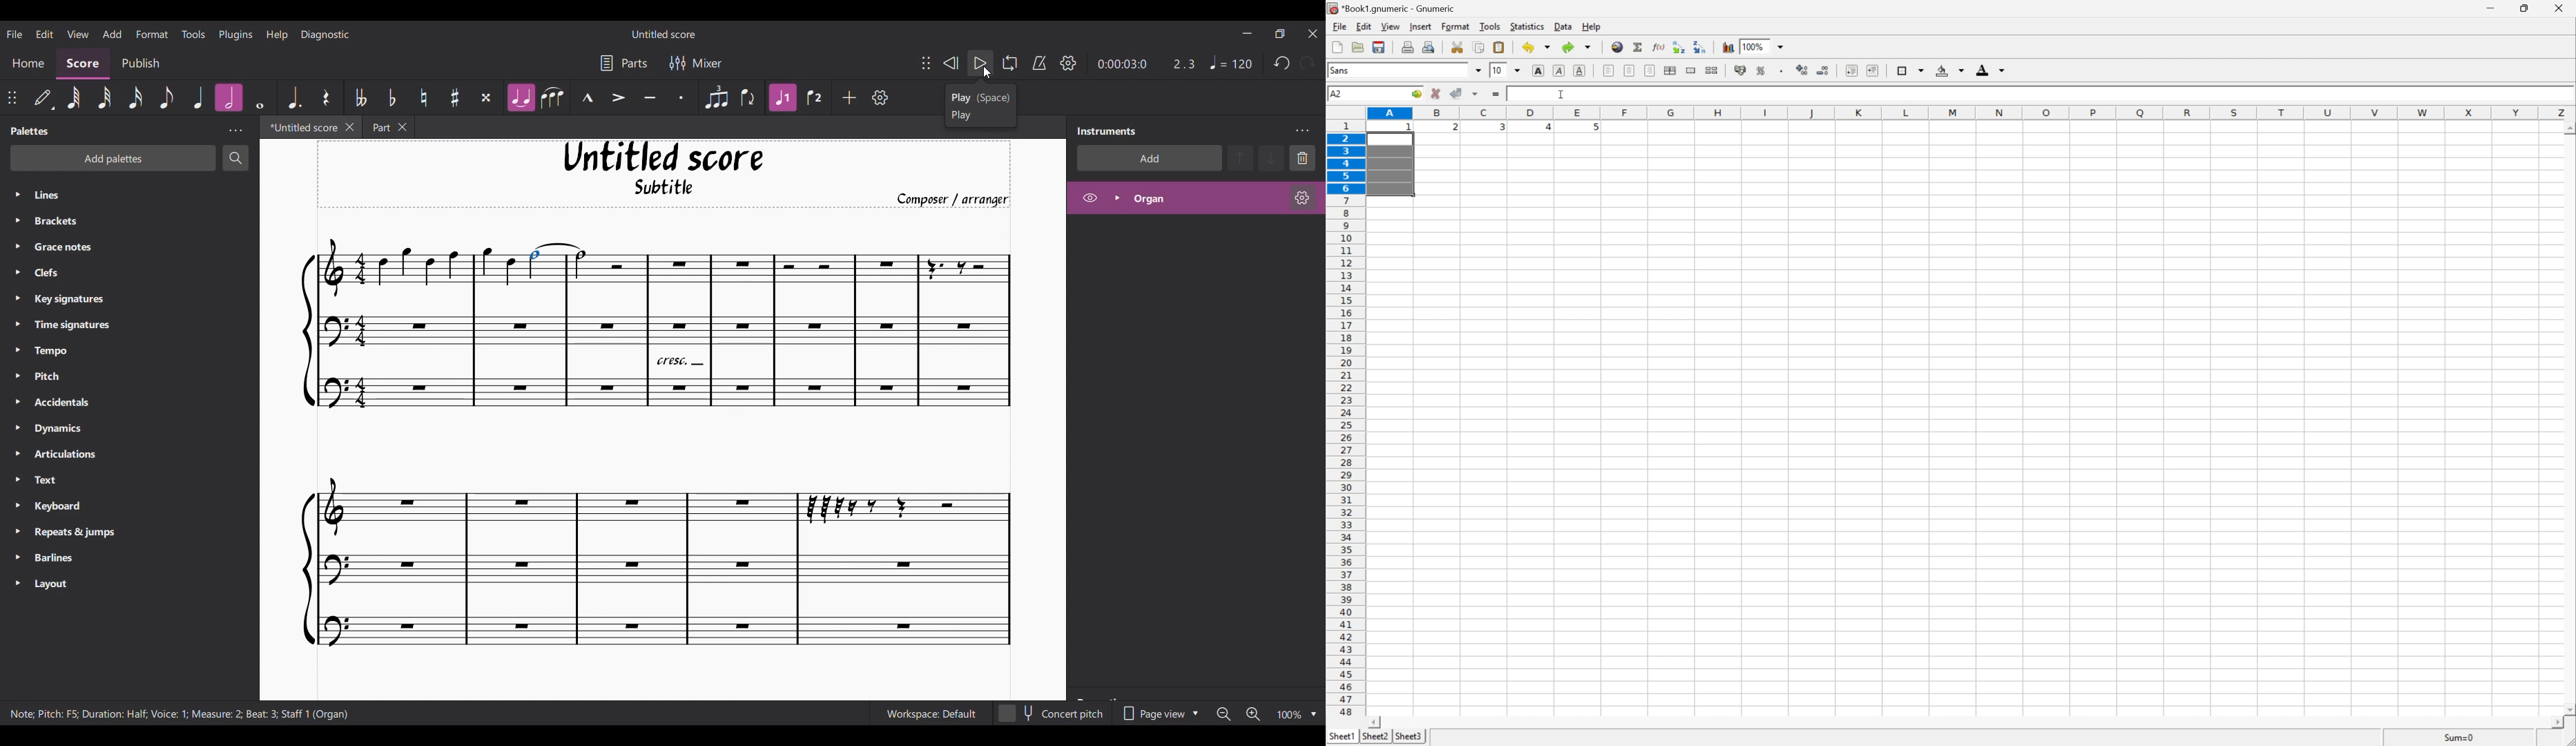  I want to click on edit function in current cell, so click(1659, 48).